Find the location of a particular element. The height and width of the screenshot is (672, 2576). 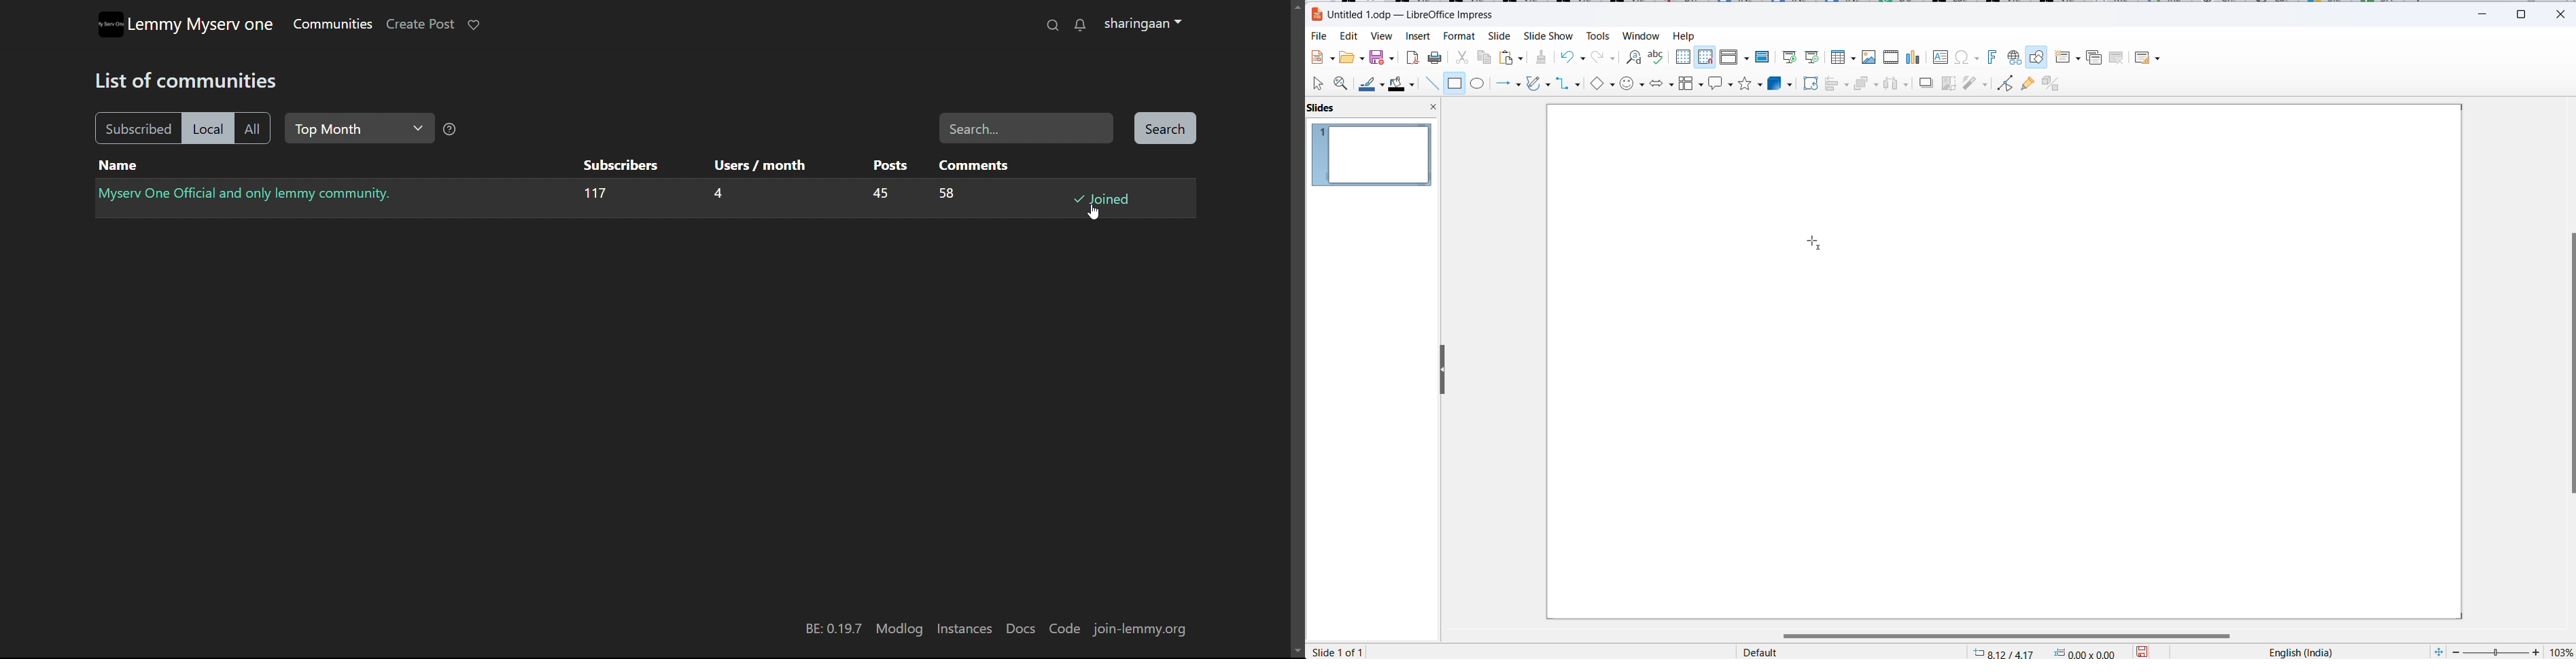

save option is located at coordinates (1380, 56).